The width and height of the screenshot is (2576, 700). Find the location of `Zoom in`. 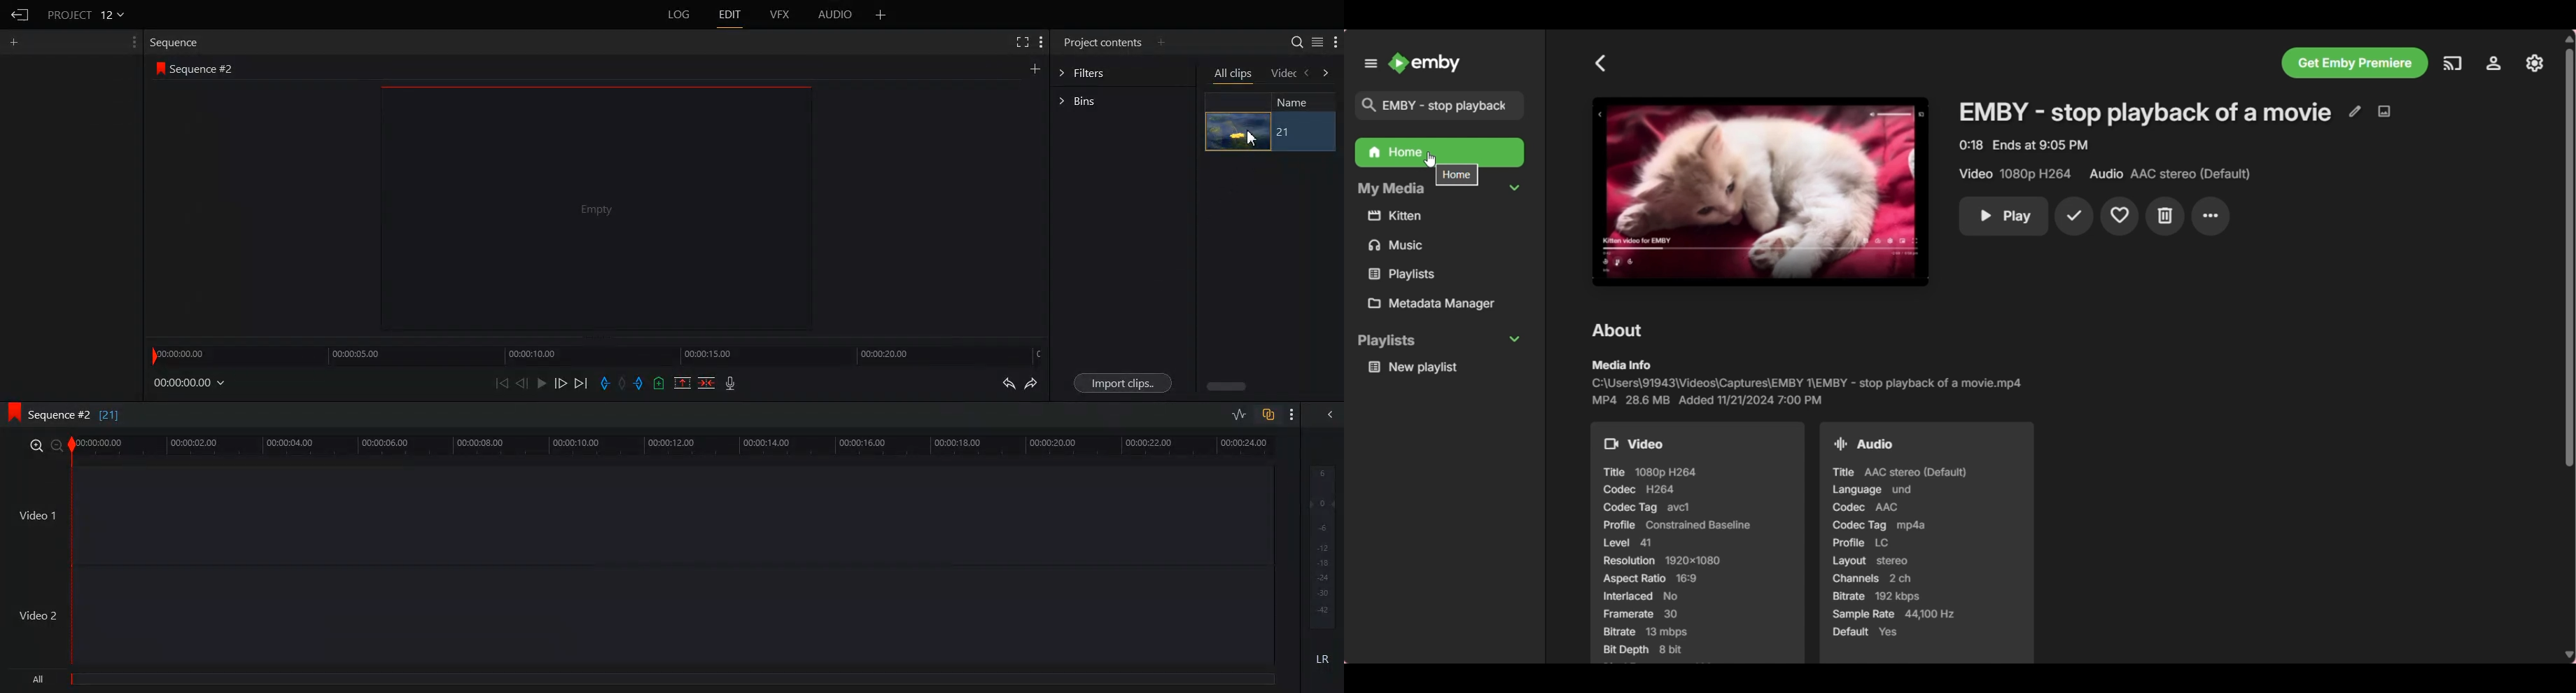

Zoom in is located at coordinates (35, 444).